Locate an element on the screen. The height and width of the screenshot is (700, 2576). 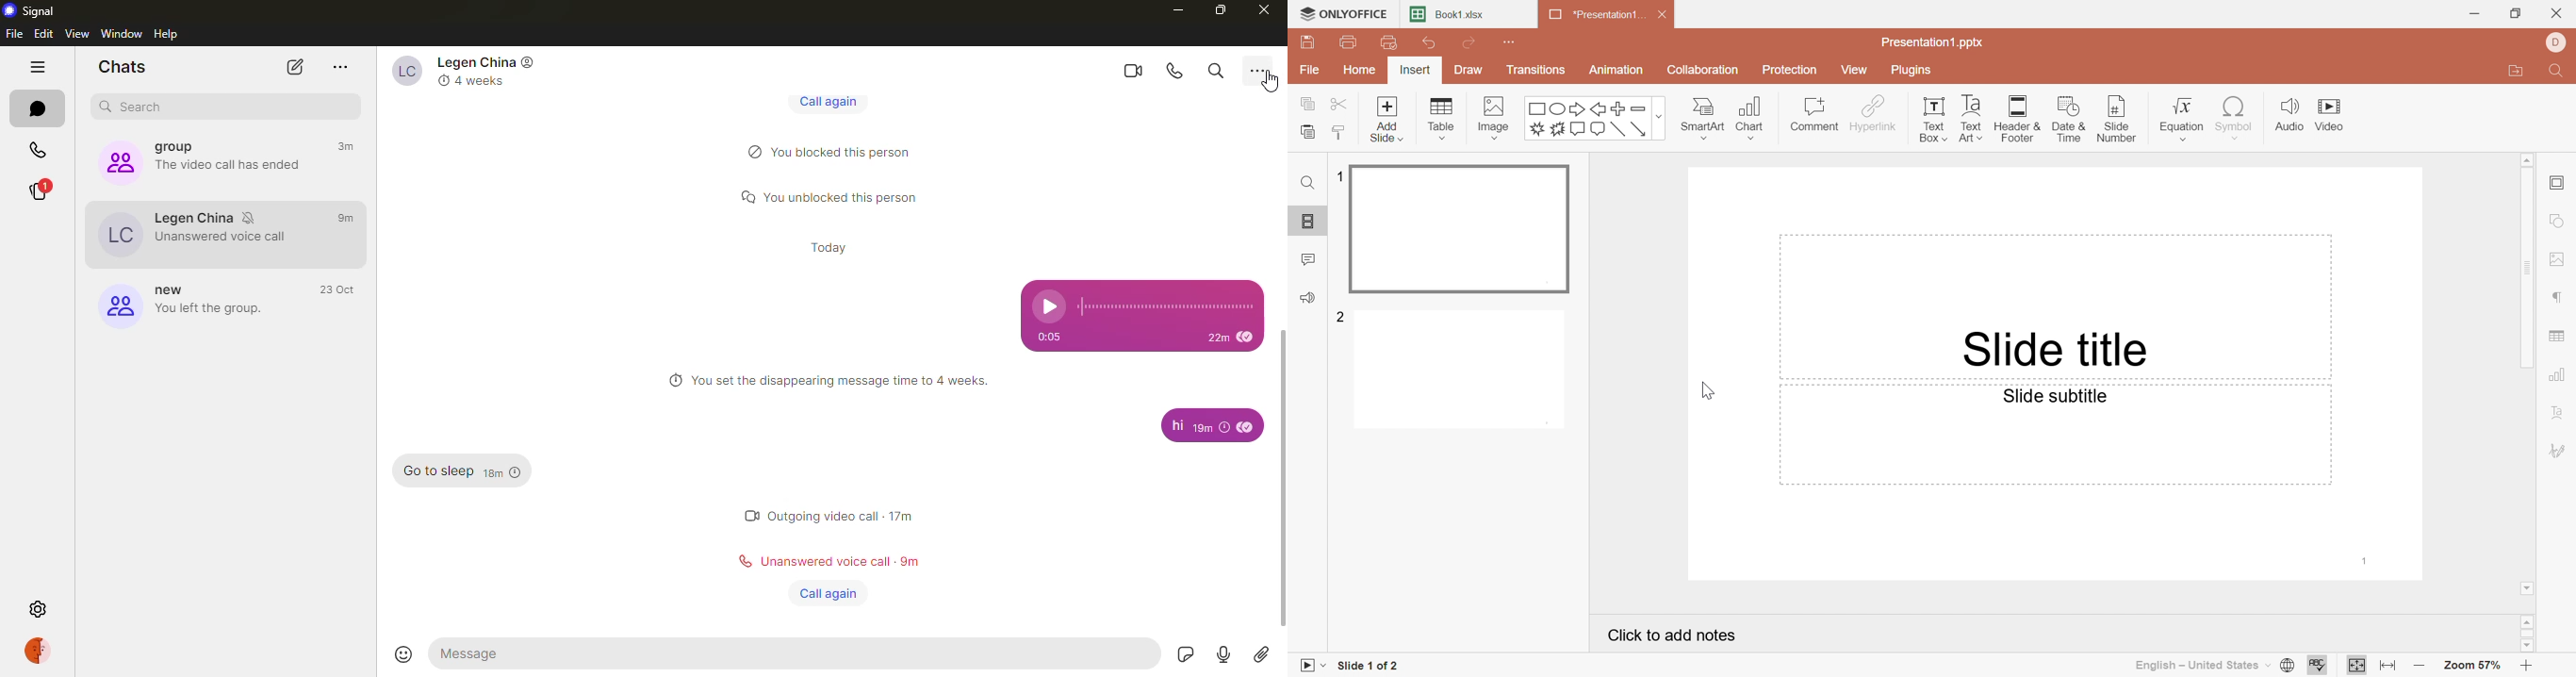
Close is located at coordinates (2560, 15).